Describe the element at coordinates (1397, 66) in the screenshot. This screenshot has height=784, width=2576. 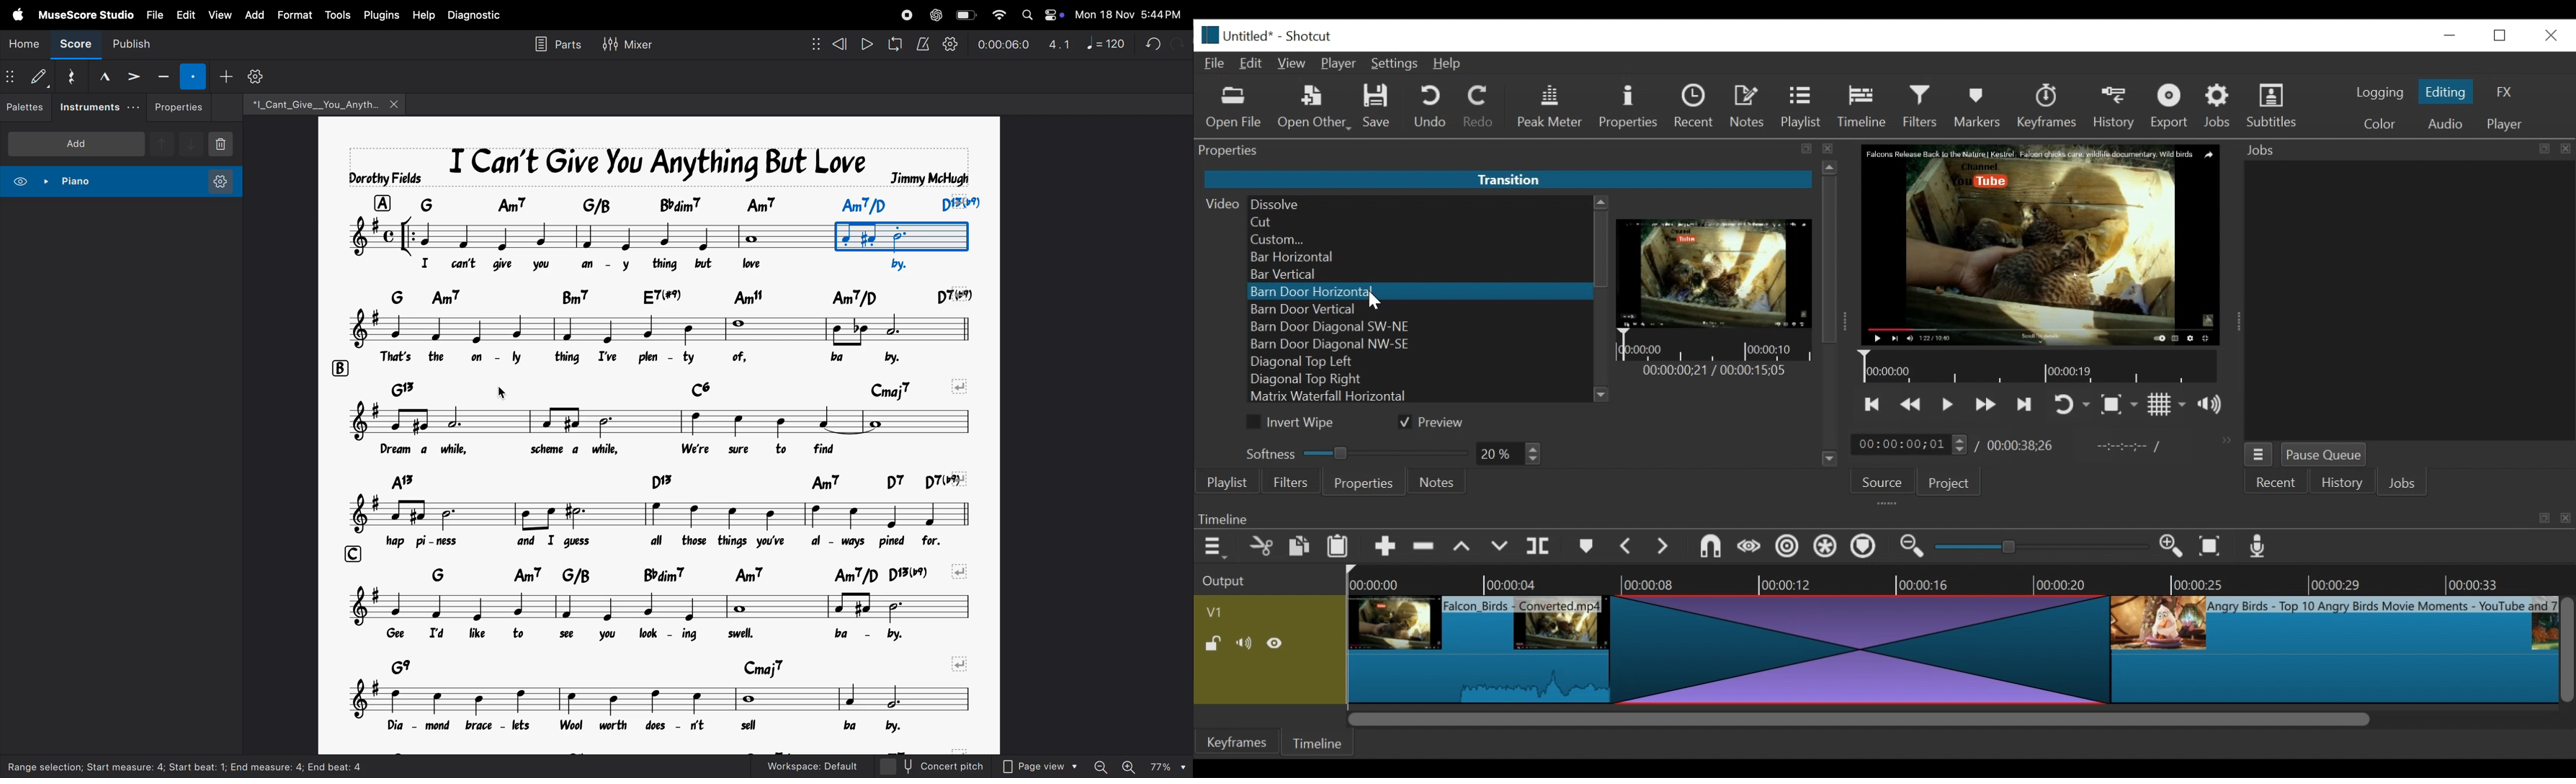
I see `Settings` at that location.